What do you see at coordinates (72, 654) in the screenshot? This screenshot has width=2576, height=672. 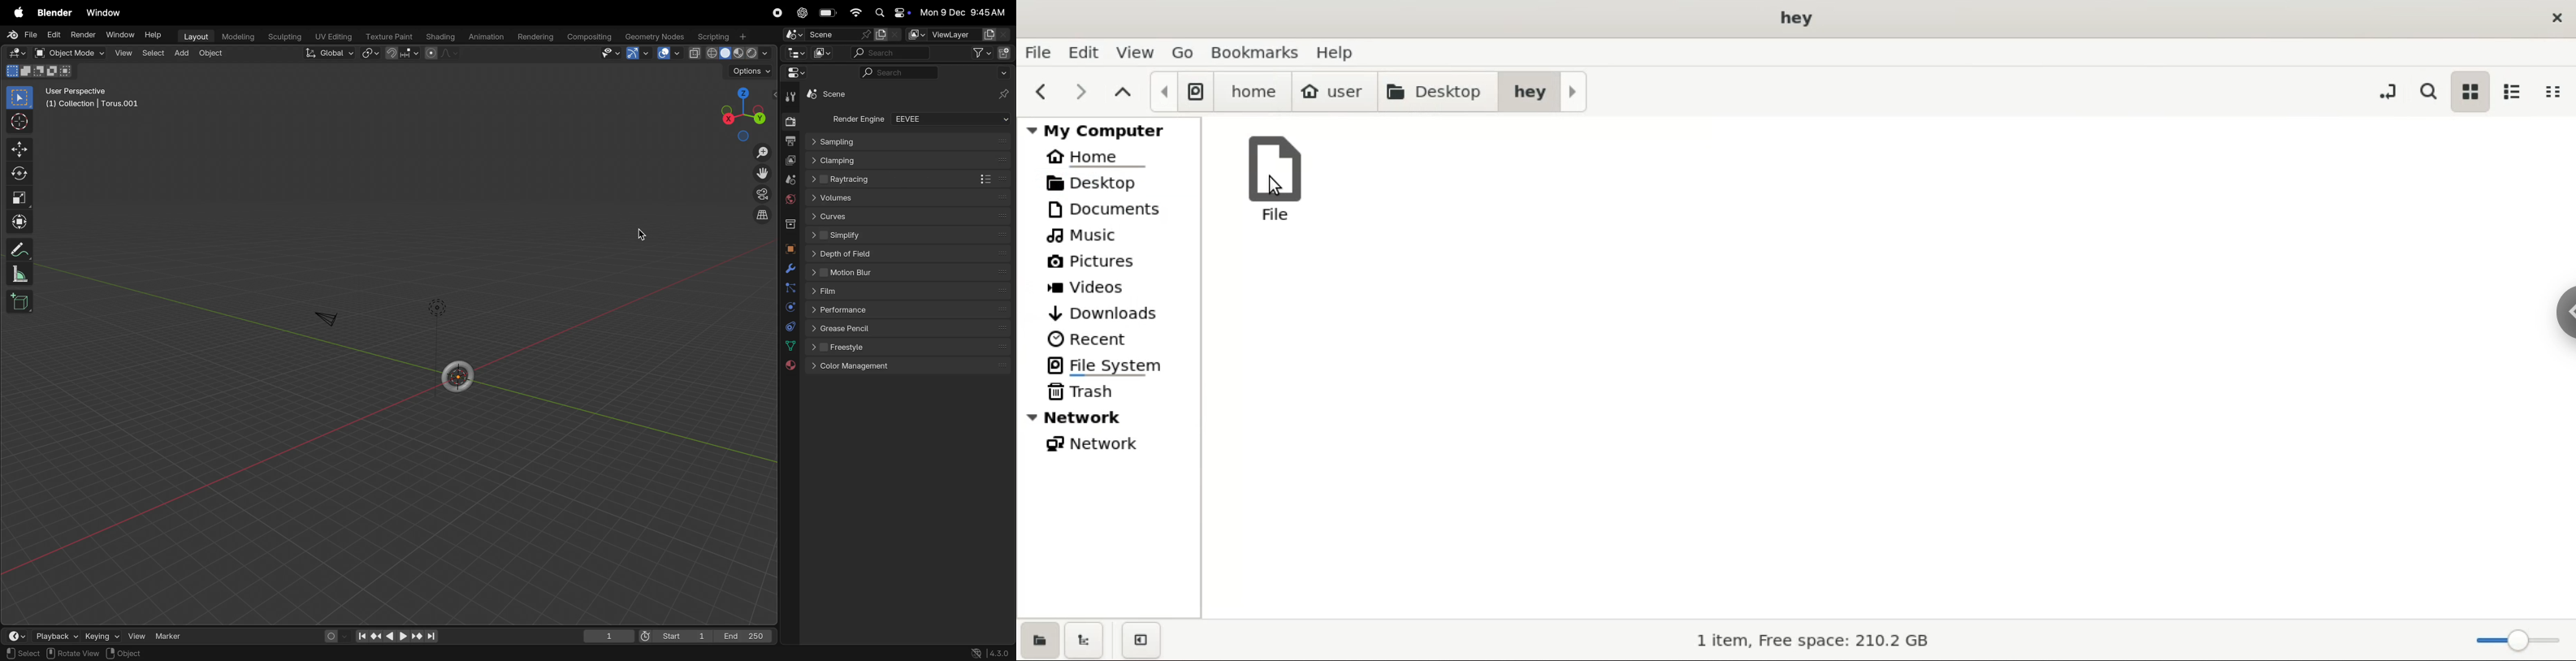 I see `Rotate View` at bounding box center [72, 654].